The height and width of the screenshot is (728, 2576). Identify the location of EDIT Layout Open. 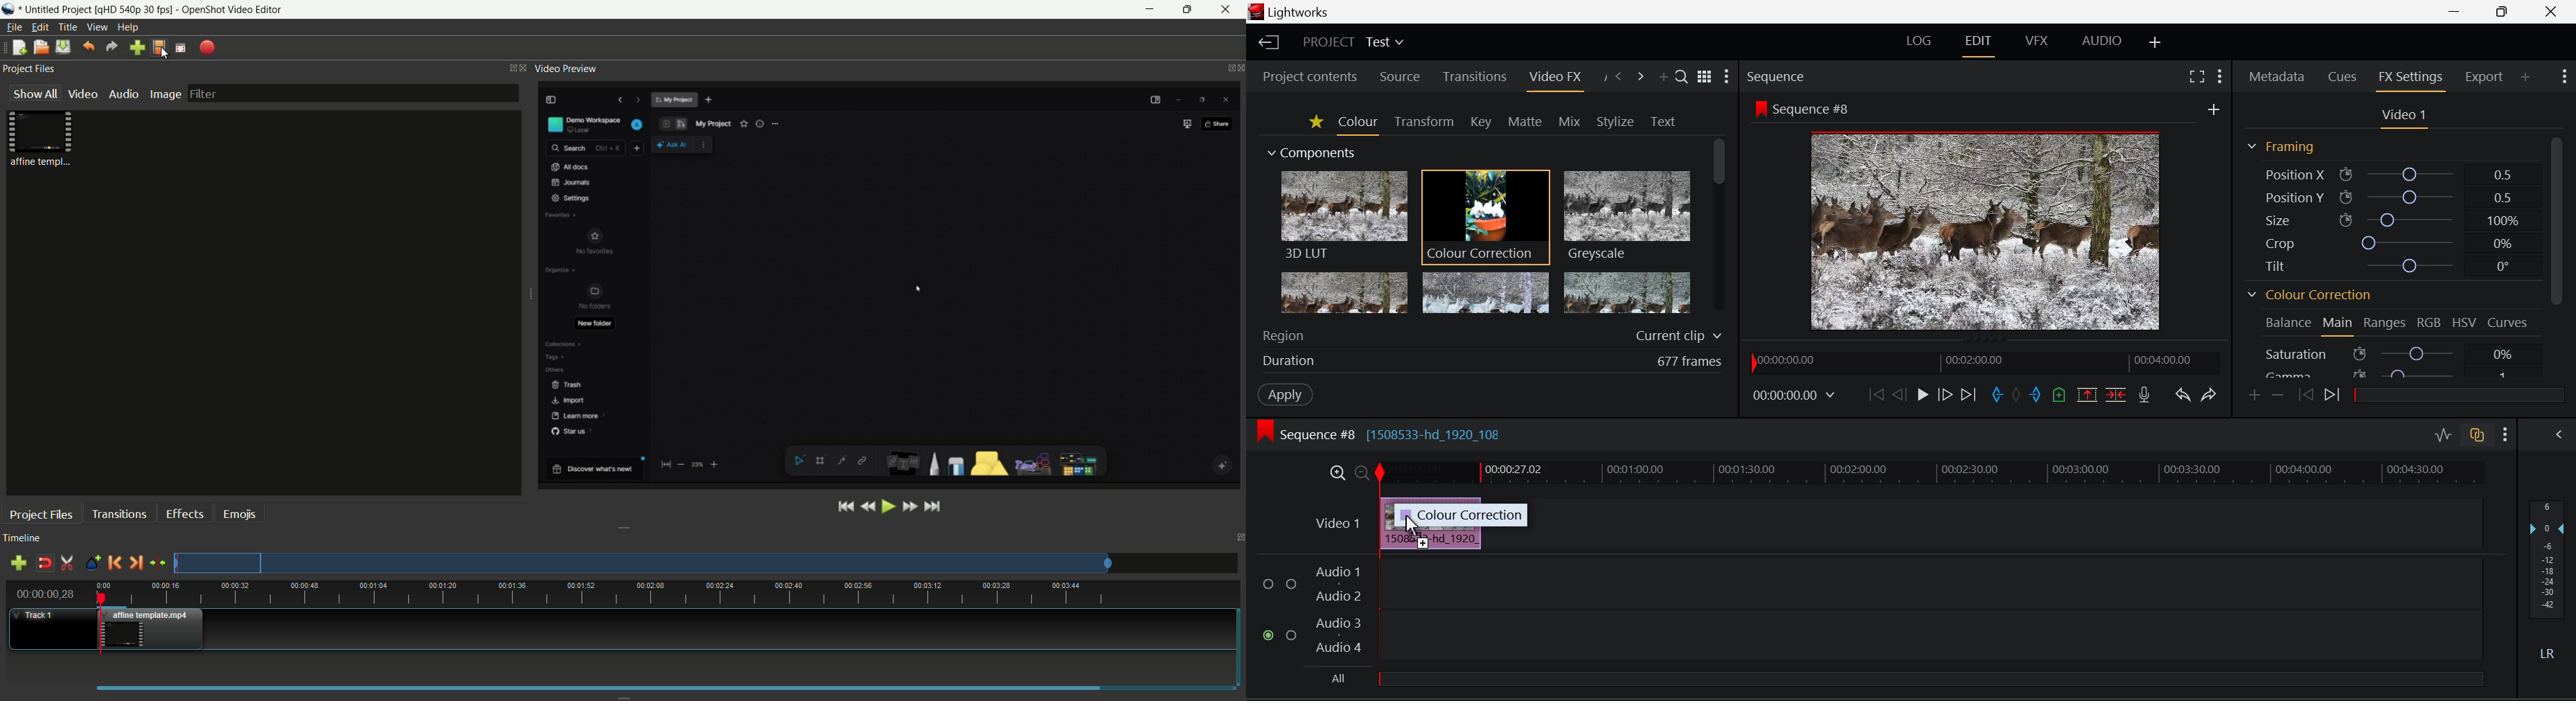
(1979, 44).